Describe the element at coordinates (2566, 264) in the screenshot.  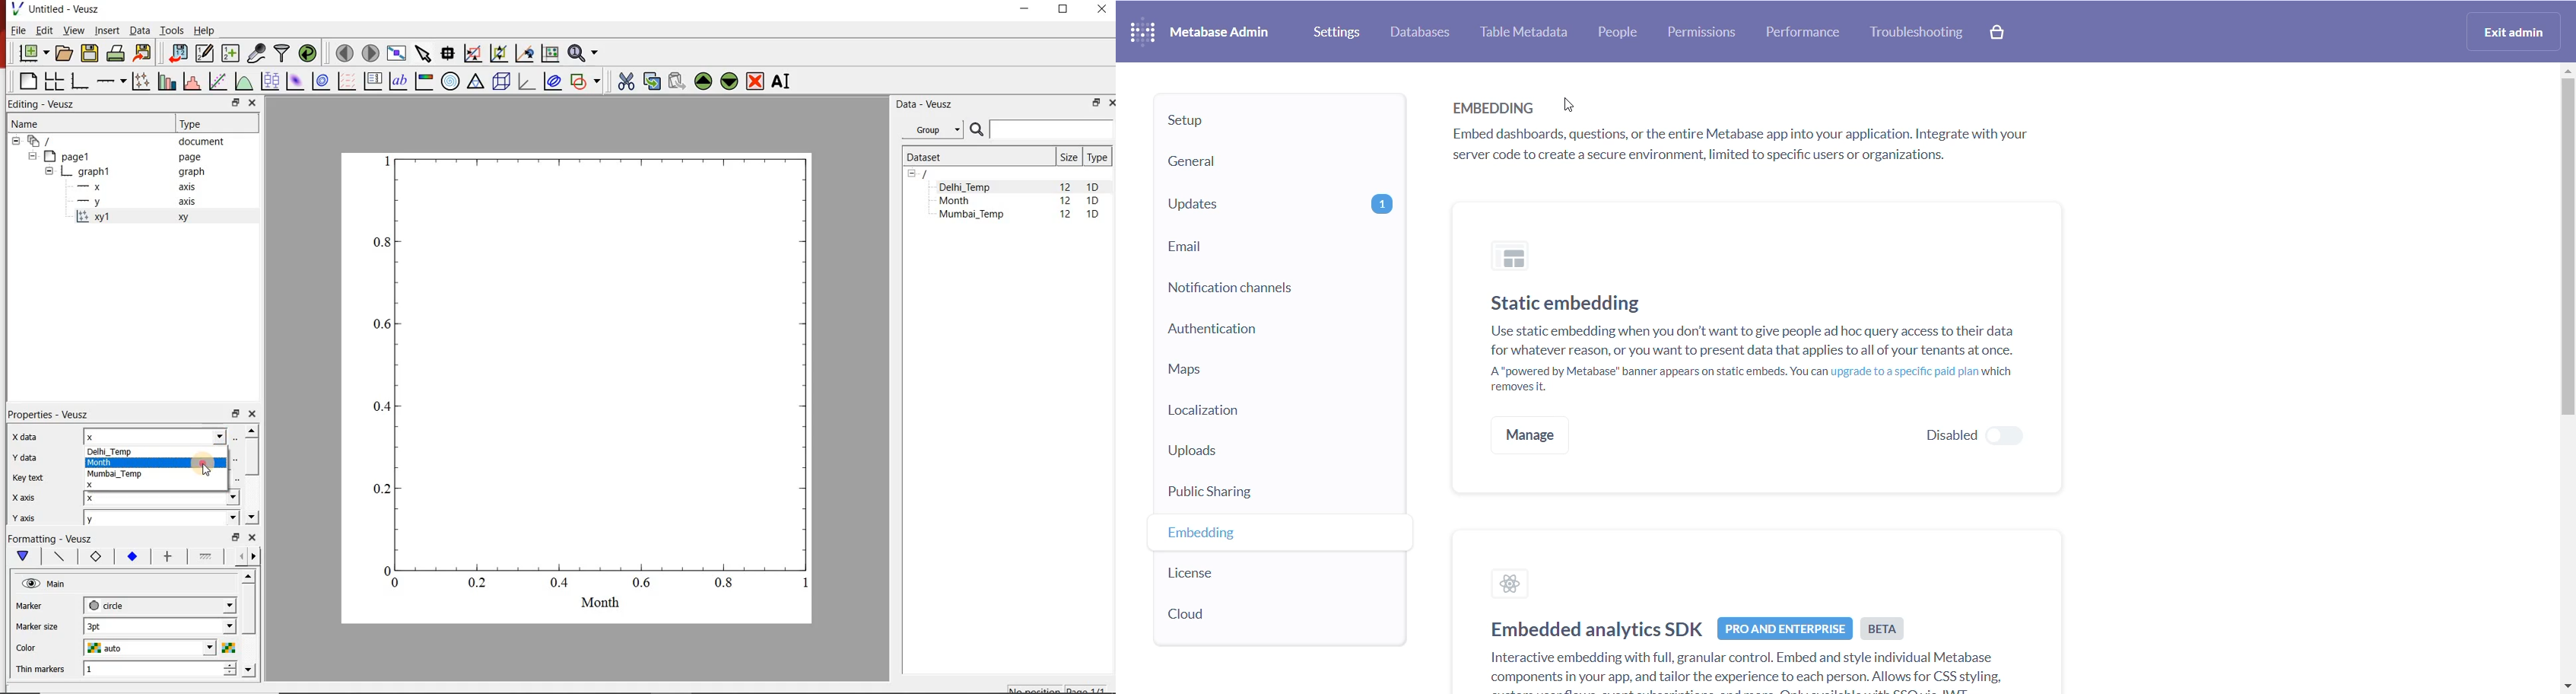
I see `scrollbar` at that location.